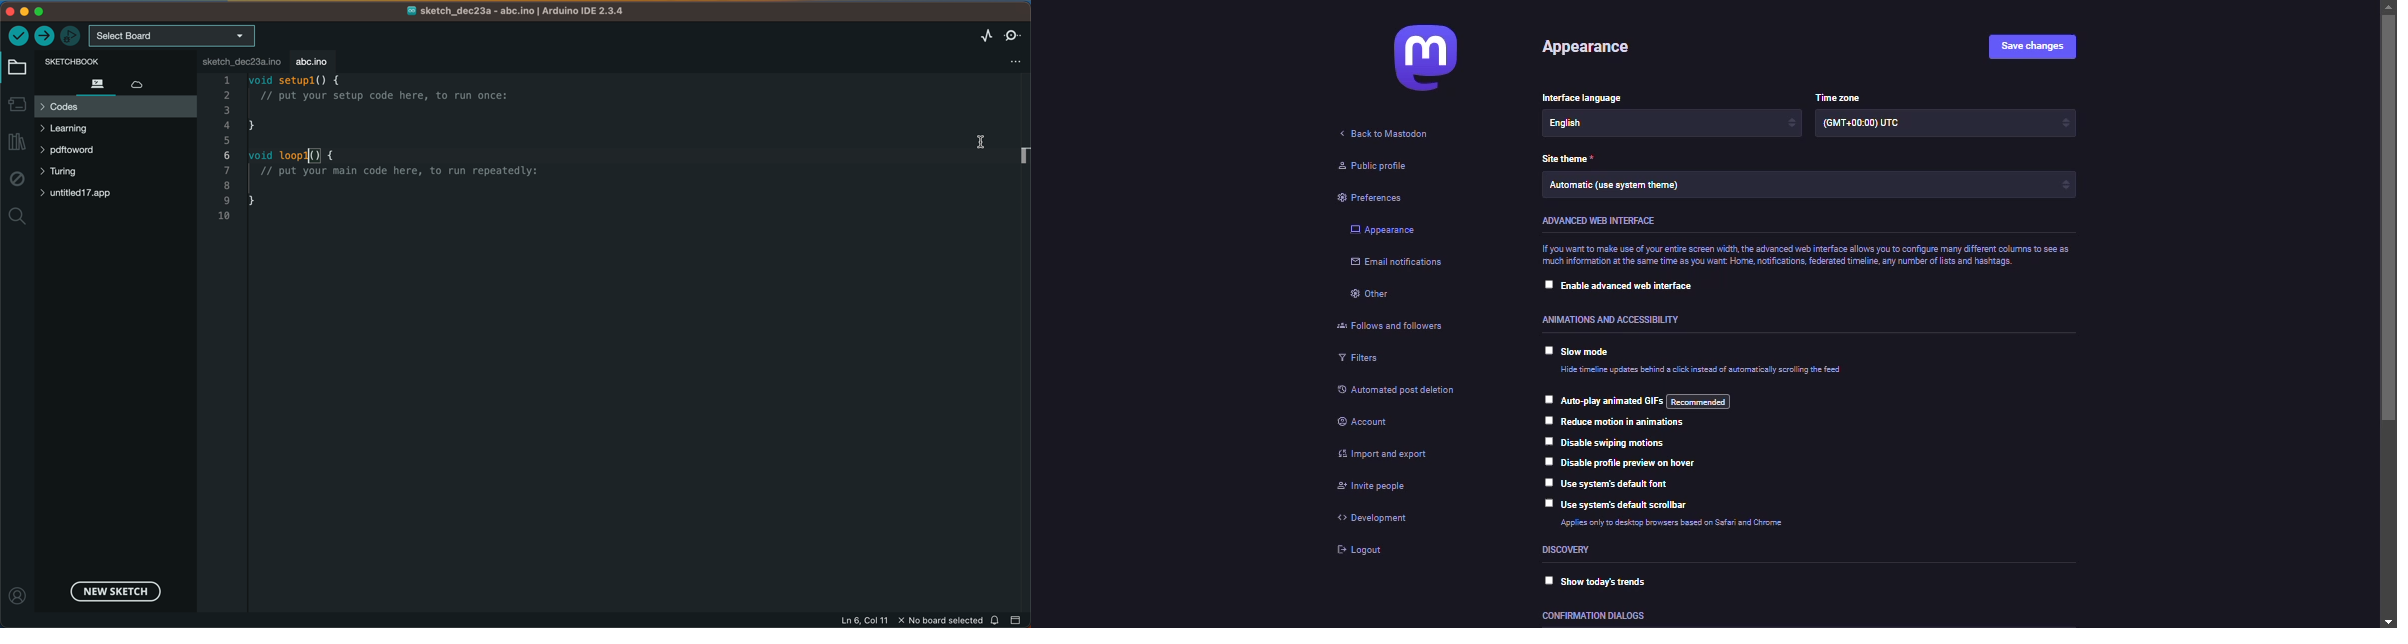  I want to click on advanced web interface, so click(1601, 222).